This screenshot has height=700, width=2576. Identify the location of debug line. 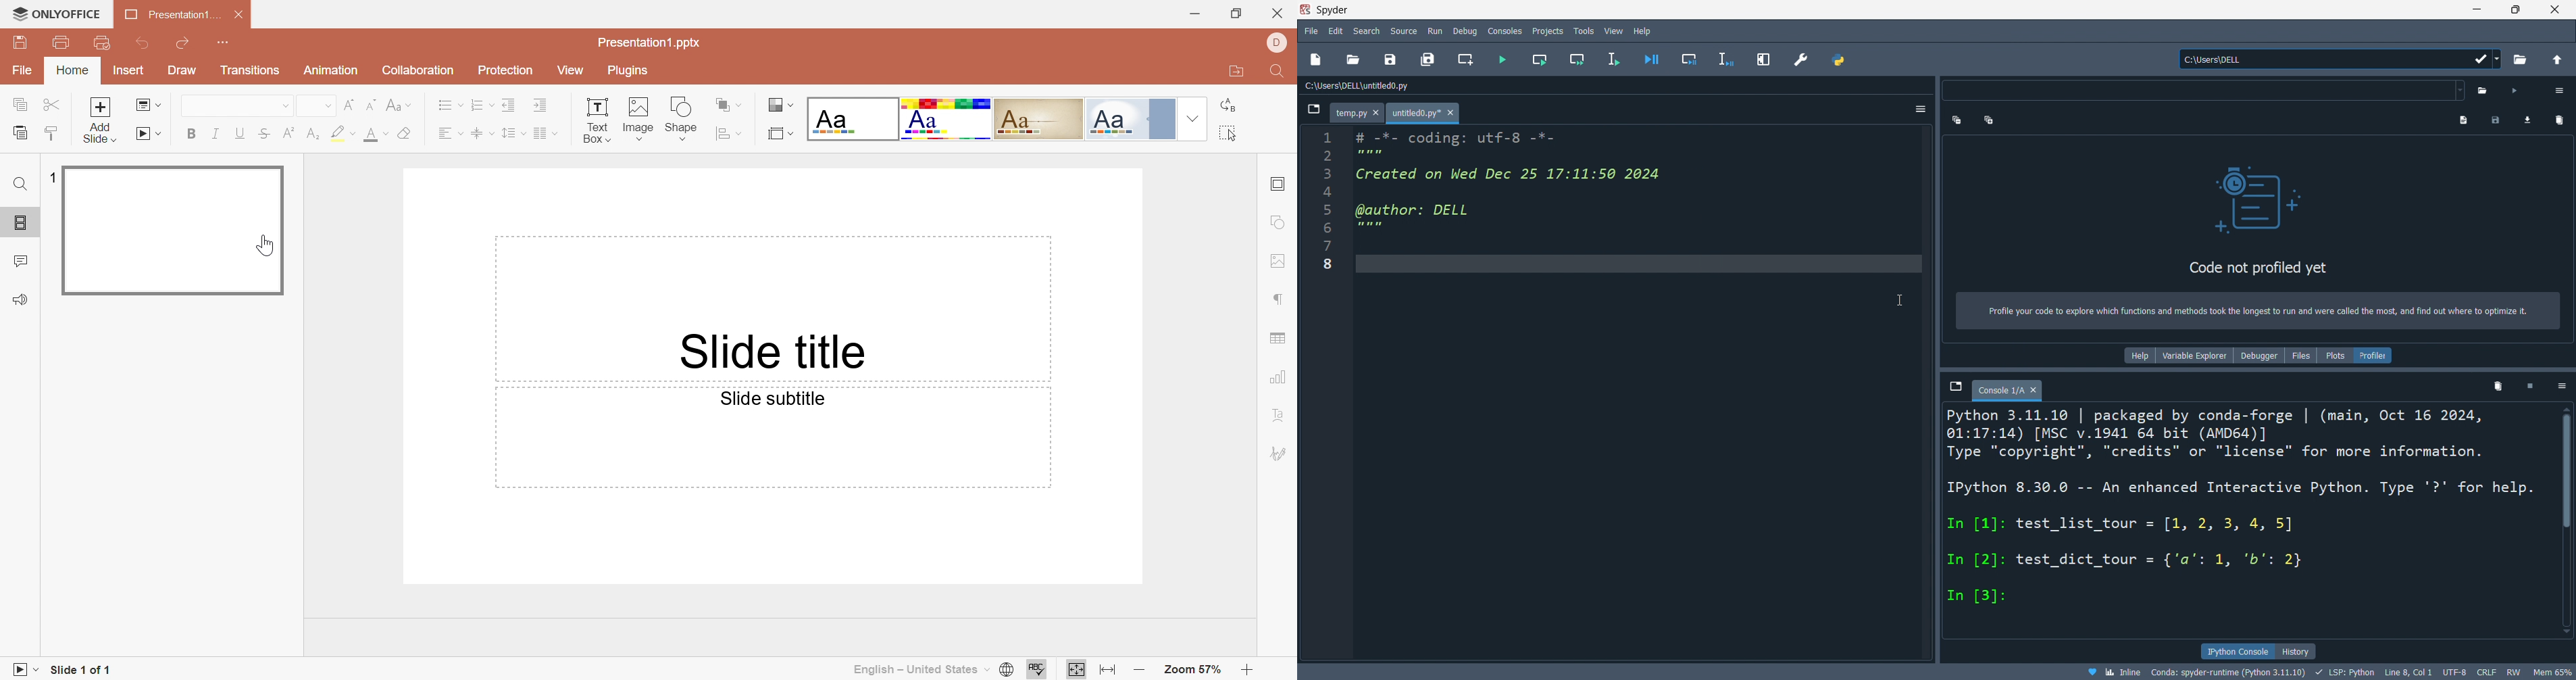
(1726, 59).